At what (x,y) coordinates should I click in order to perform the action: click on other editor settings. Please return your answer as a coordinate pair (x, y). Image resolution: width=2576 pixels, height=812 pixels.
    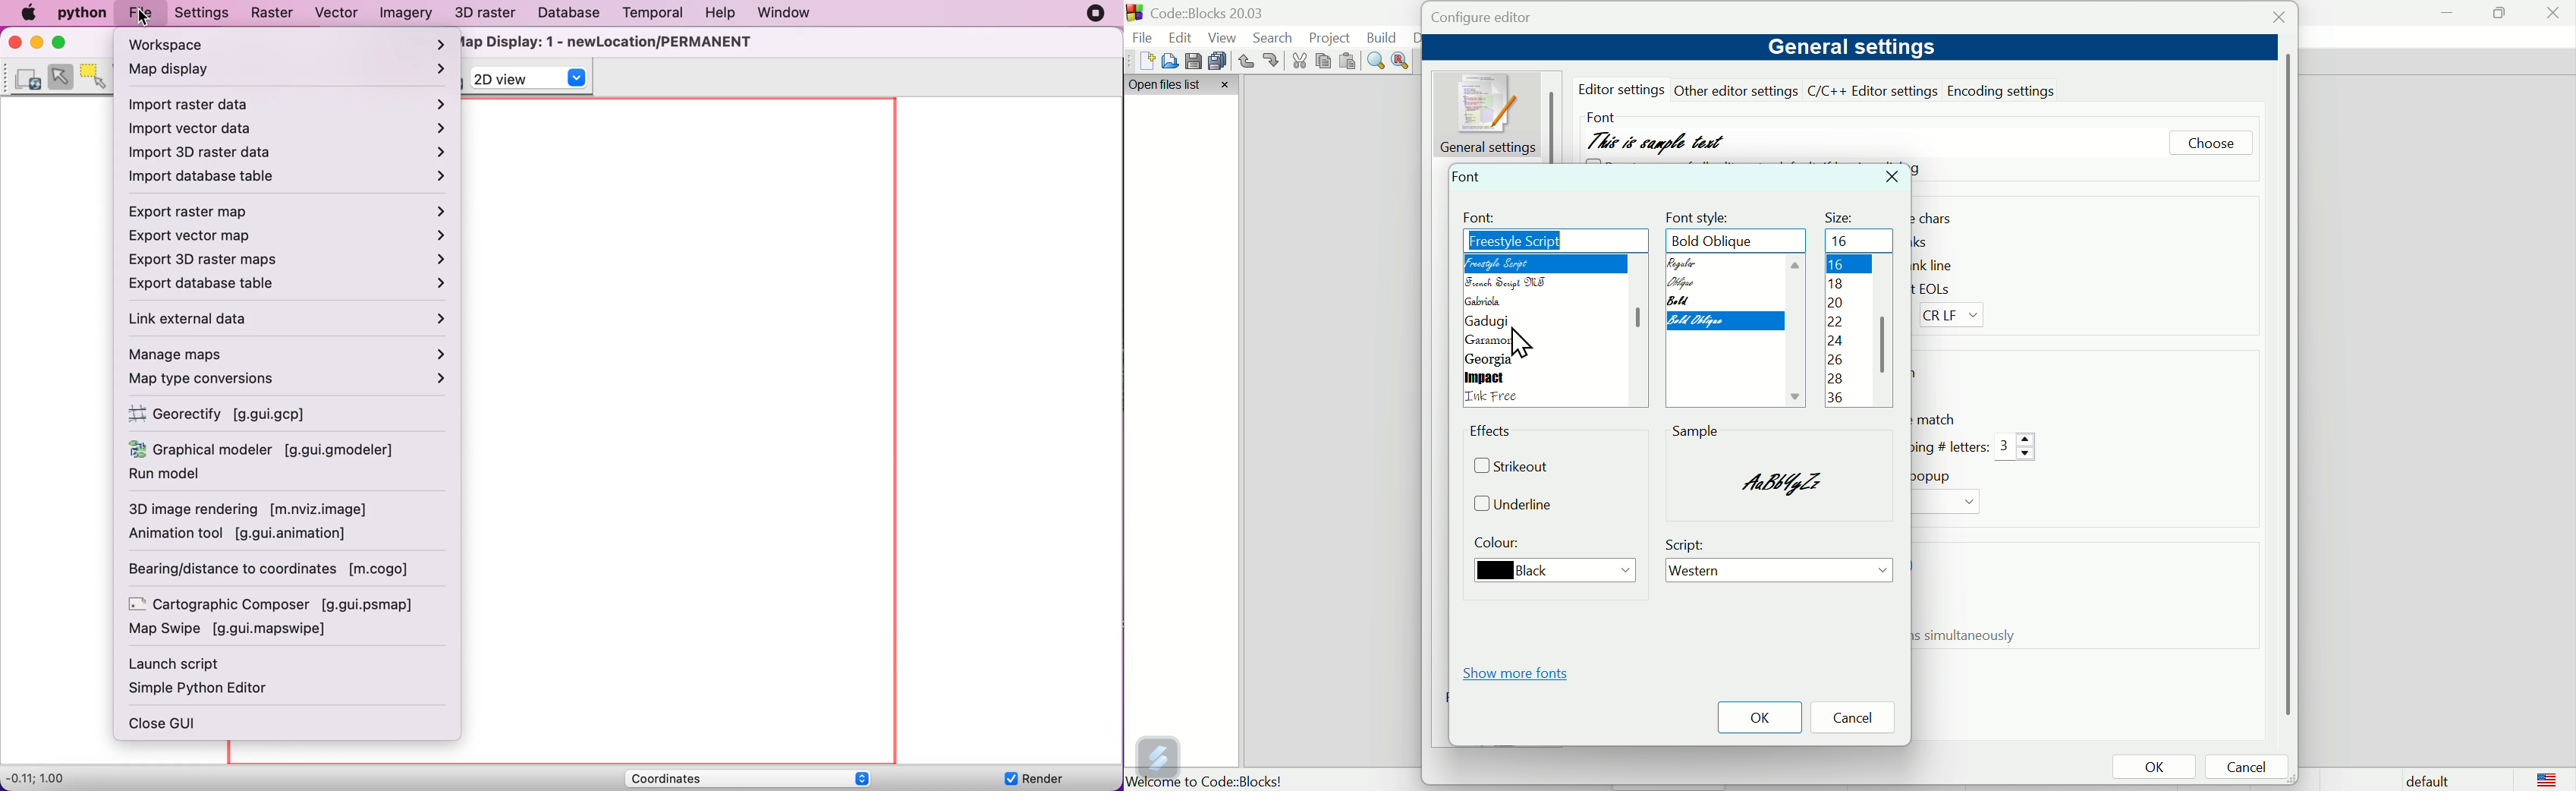
    Looking at the image, I should click on (1738, 90).